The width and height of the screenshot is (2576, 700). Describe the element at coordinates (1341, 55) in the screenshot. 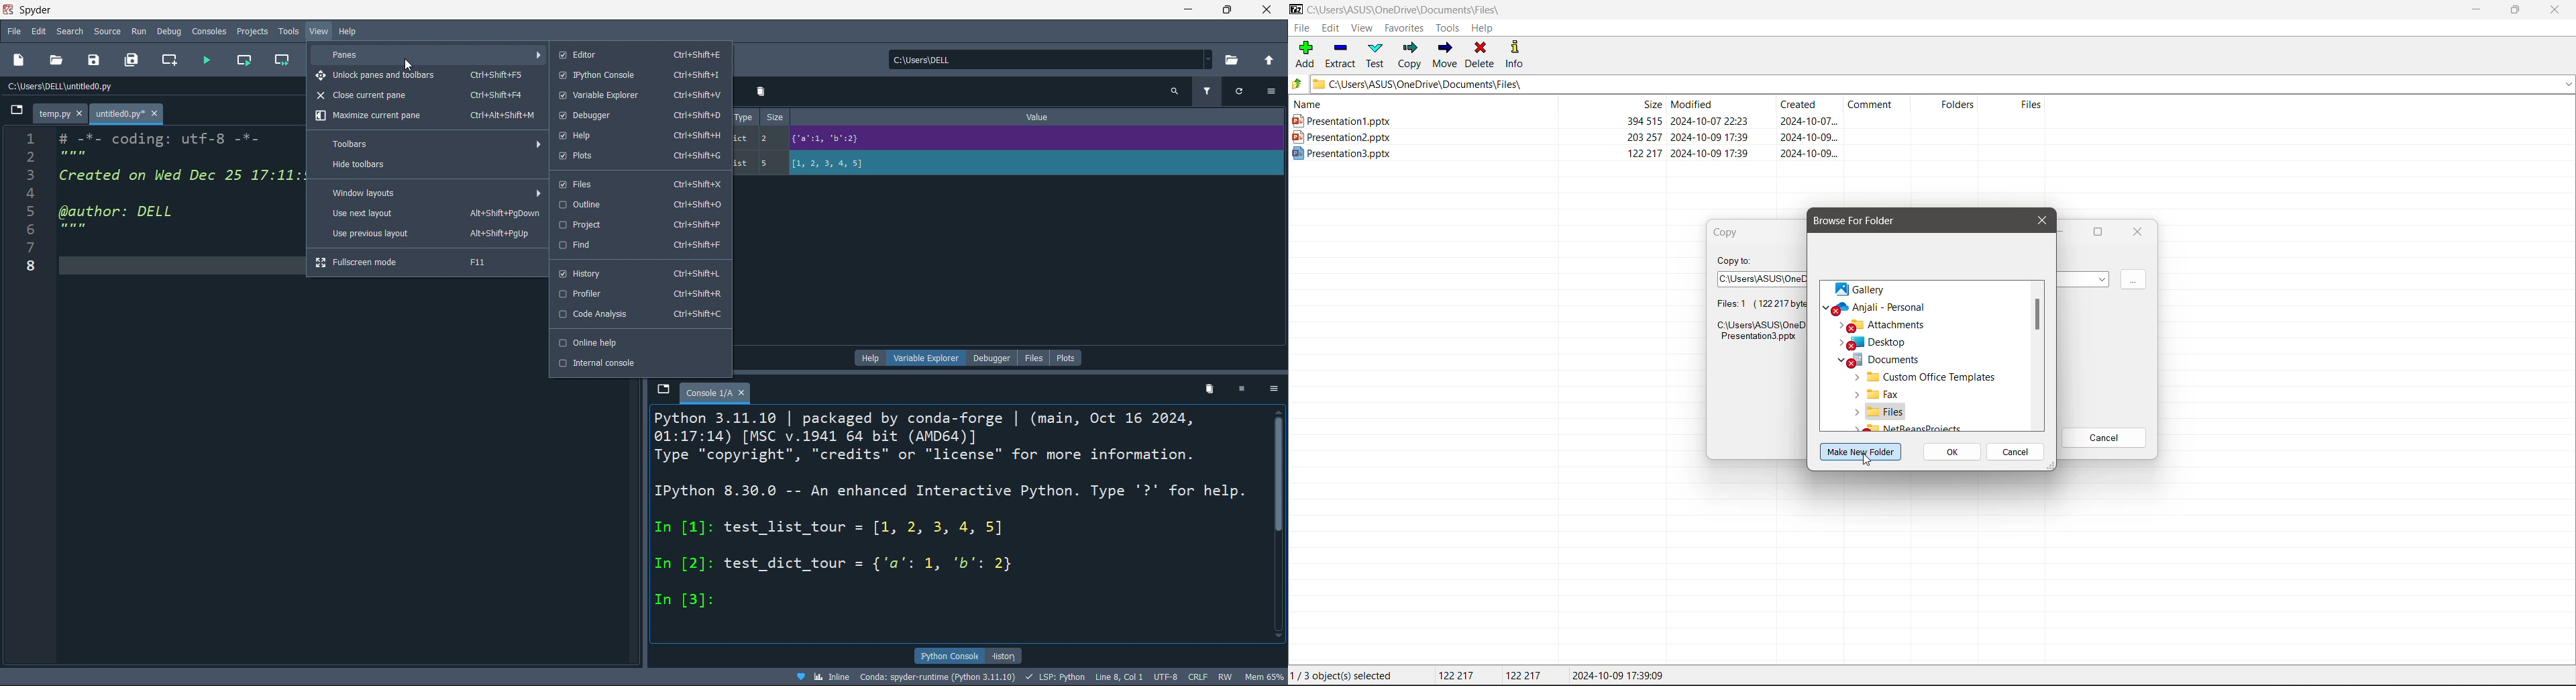

I see `Extract` at that location.